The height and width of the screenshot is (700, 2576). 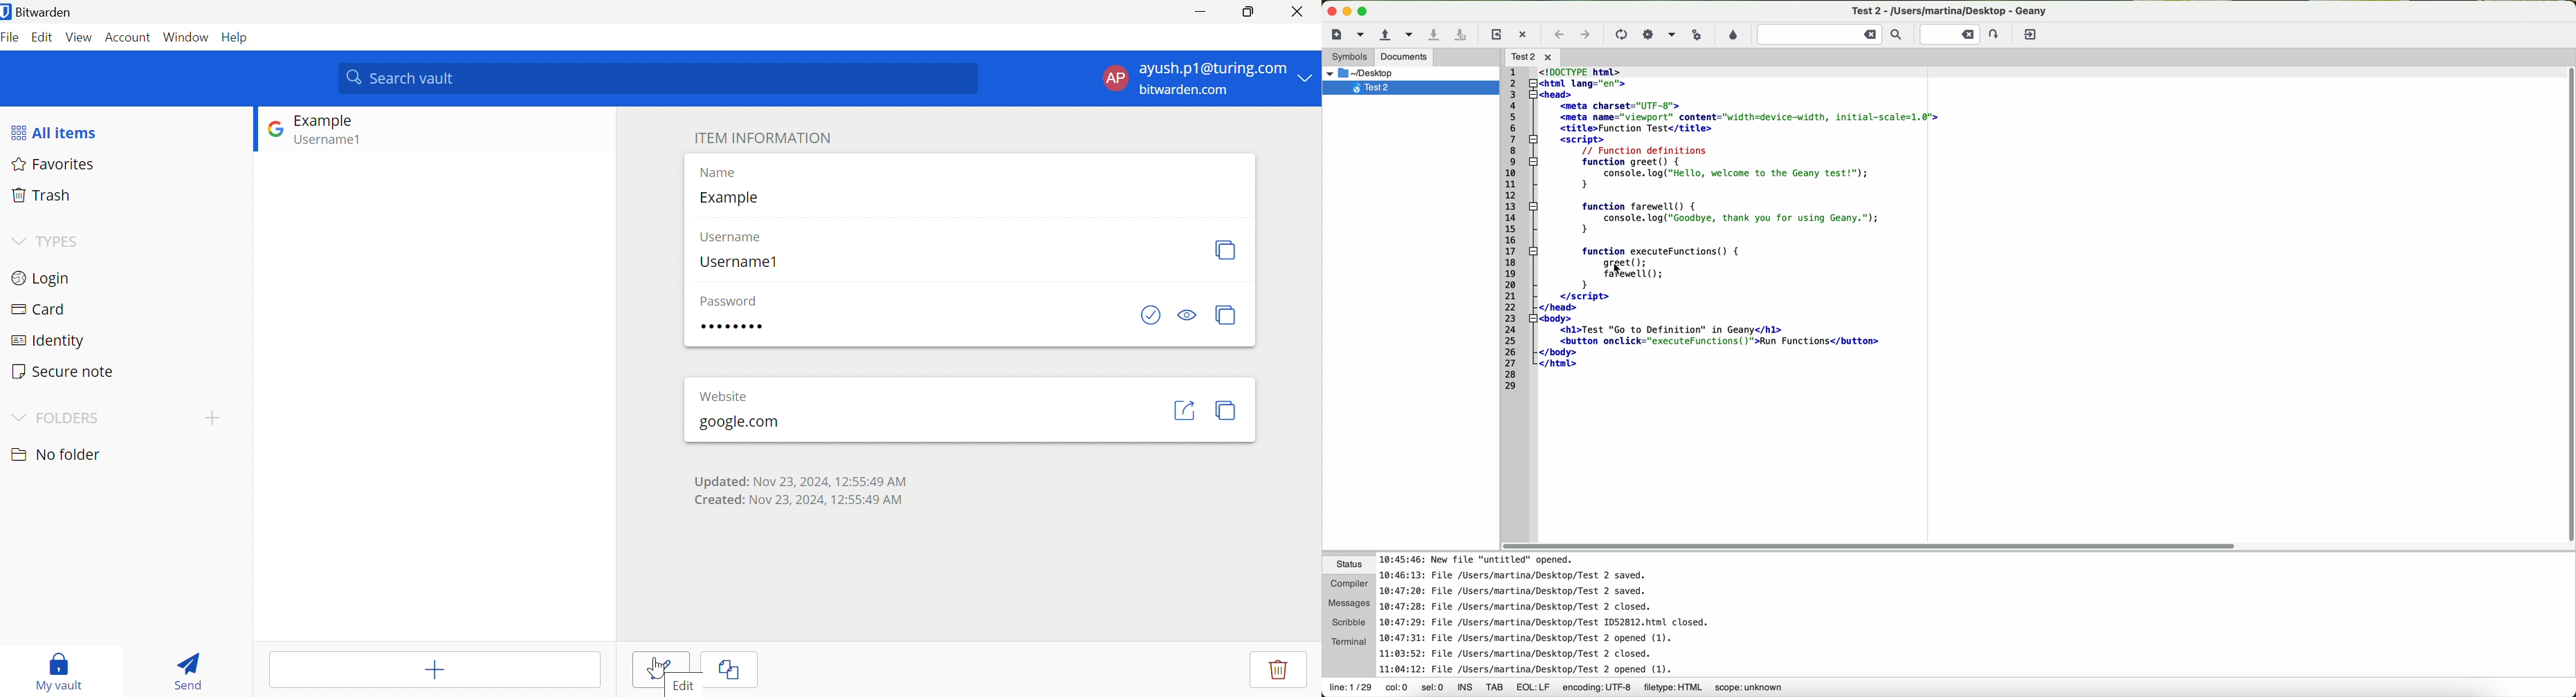 I want to click on , so click(x=1537, y=55).